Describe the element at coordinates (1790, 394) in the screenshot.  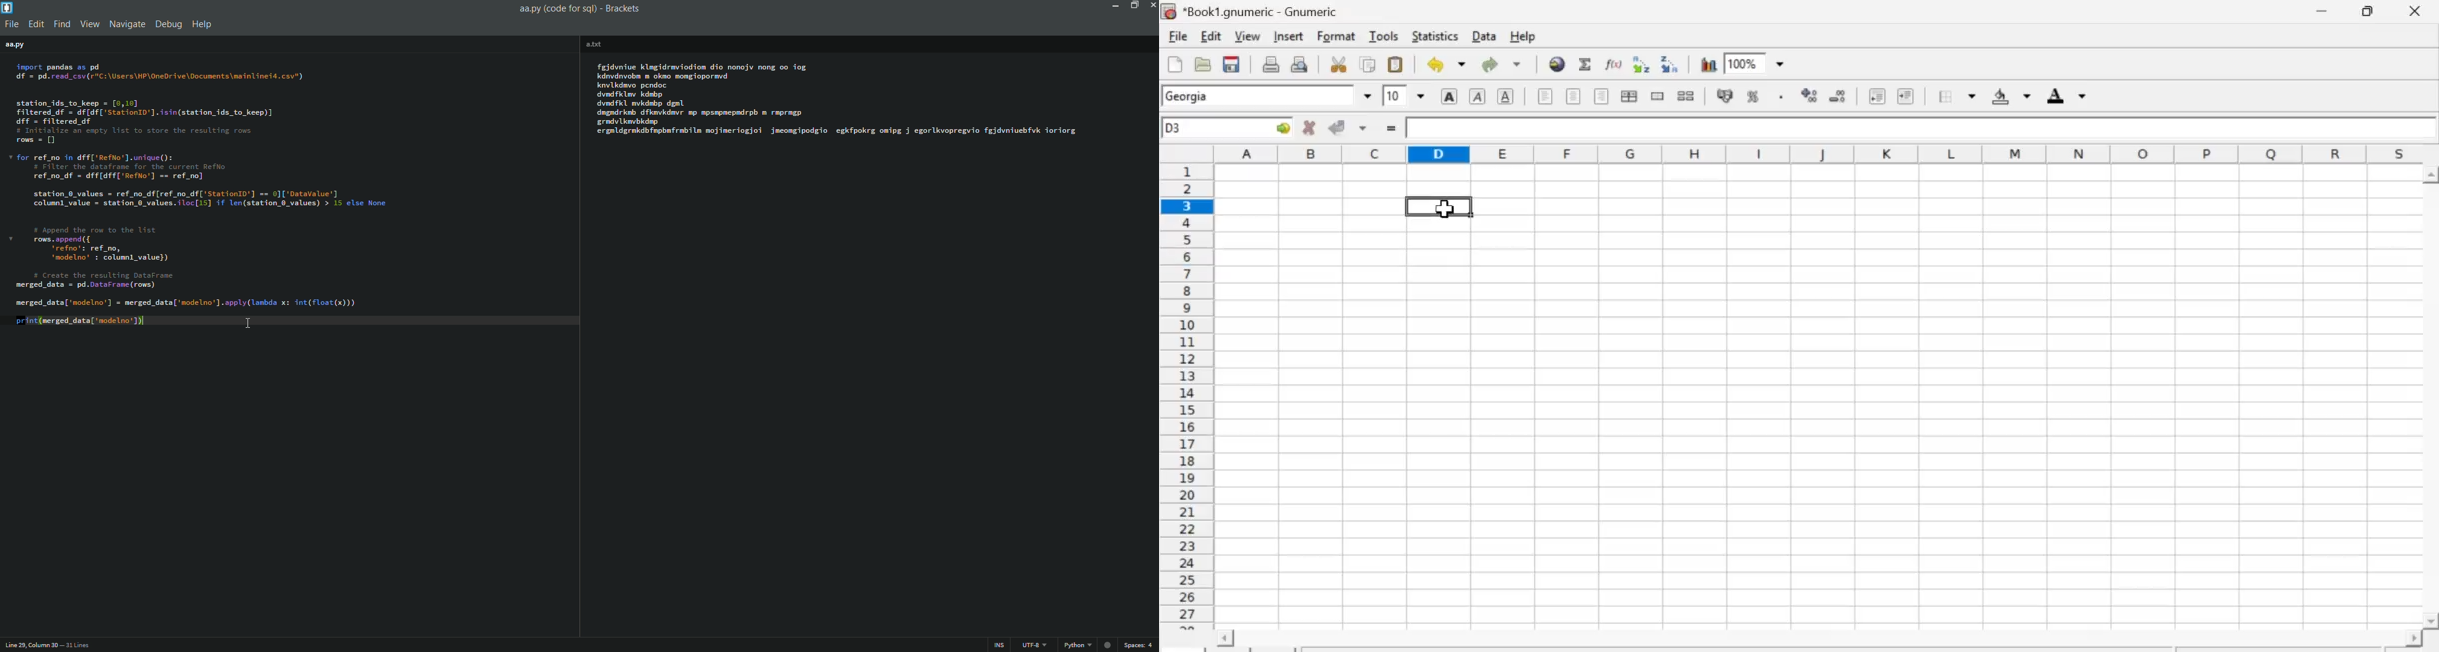
I see `Worksheet` at that location.